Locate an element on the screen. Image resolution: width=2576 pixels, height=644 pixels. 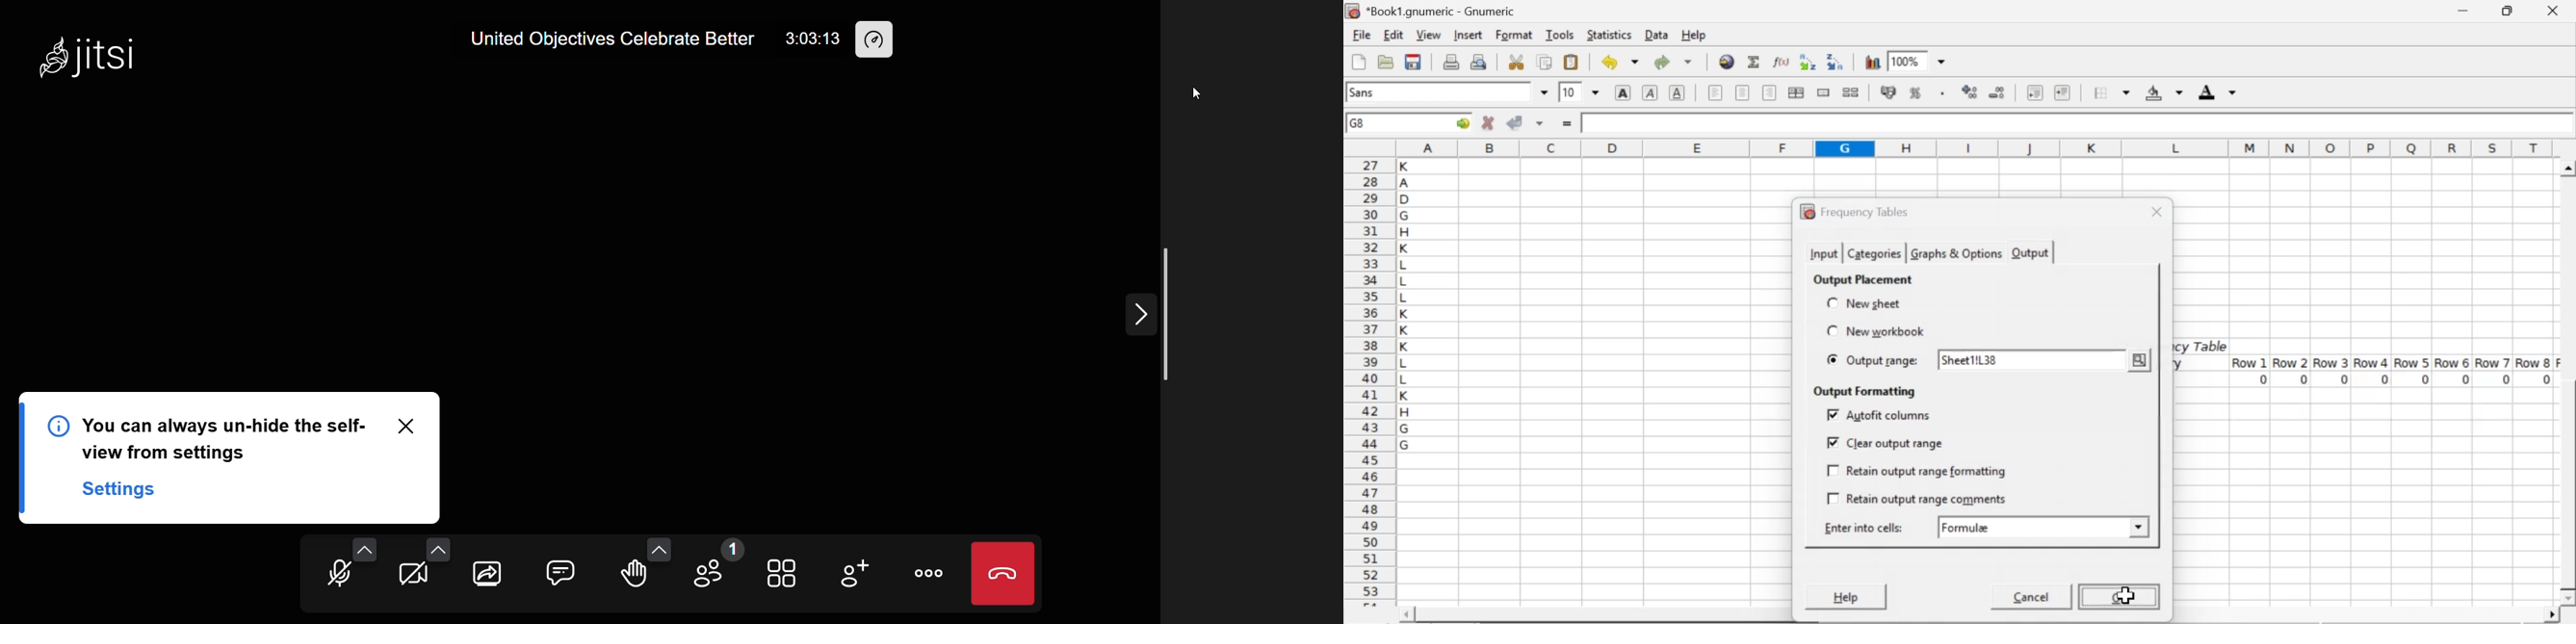
output formatting is located at coordinates (1860, 392).